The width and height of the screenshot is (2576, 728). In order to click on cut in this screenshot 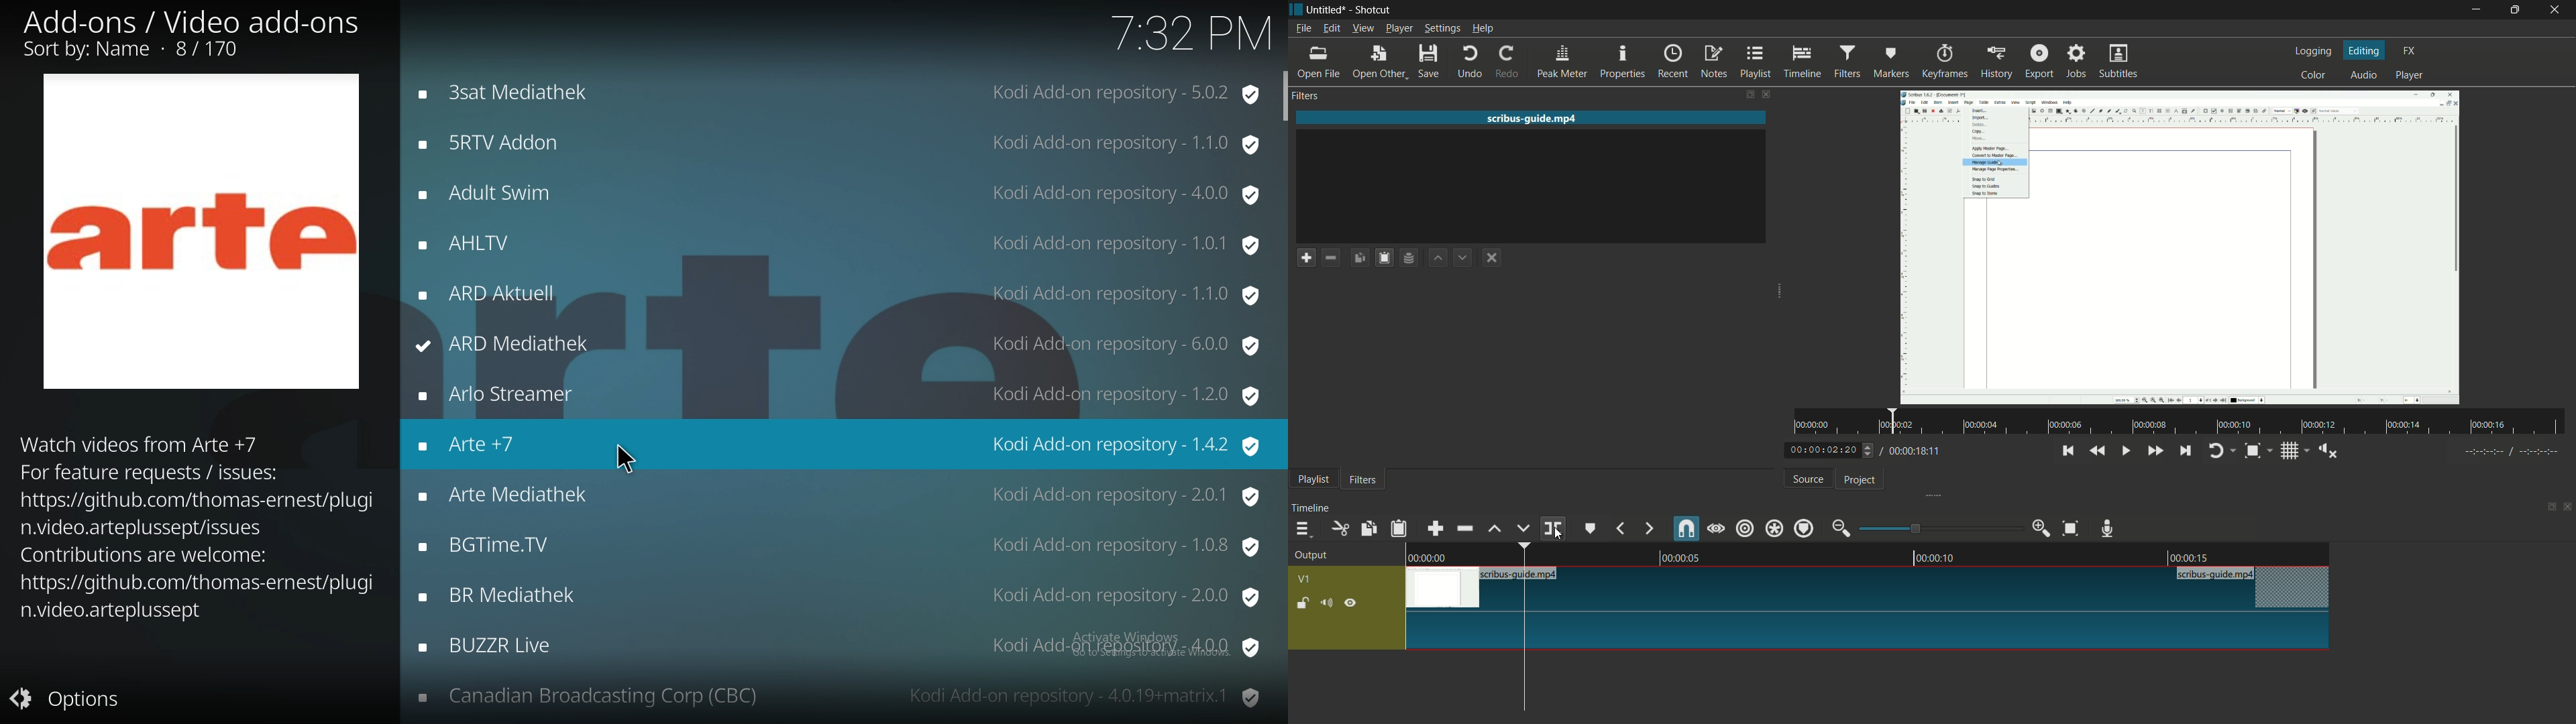, I will do `click(1340, 528)`.